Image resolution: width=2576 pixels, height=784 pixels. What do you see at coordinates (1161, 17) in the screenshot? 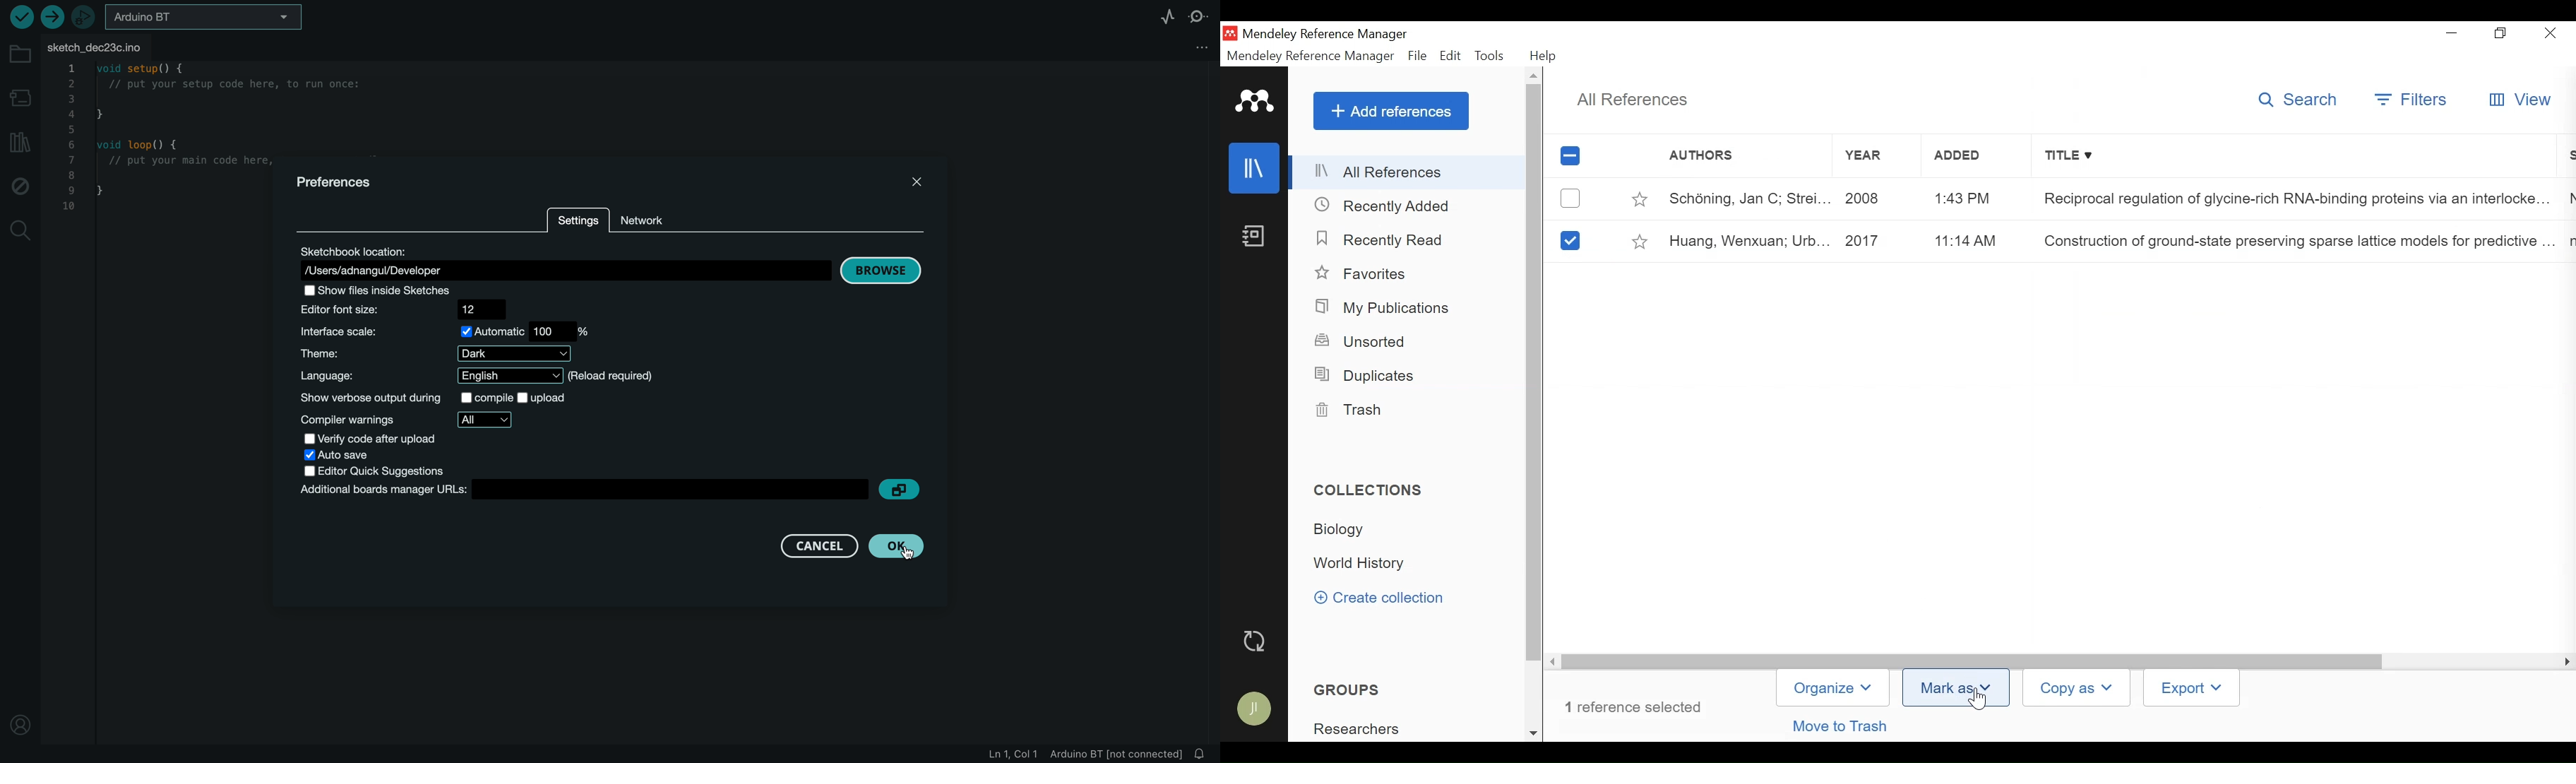
I see `serial plotter` at bounding box center [1161, 17].